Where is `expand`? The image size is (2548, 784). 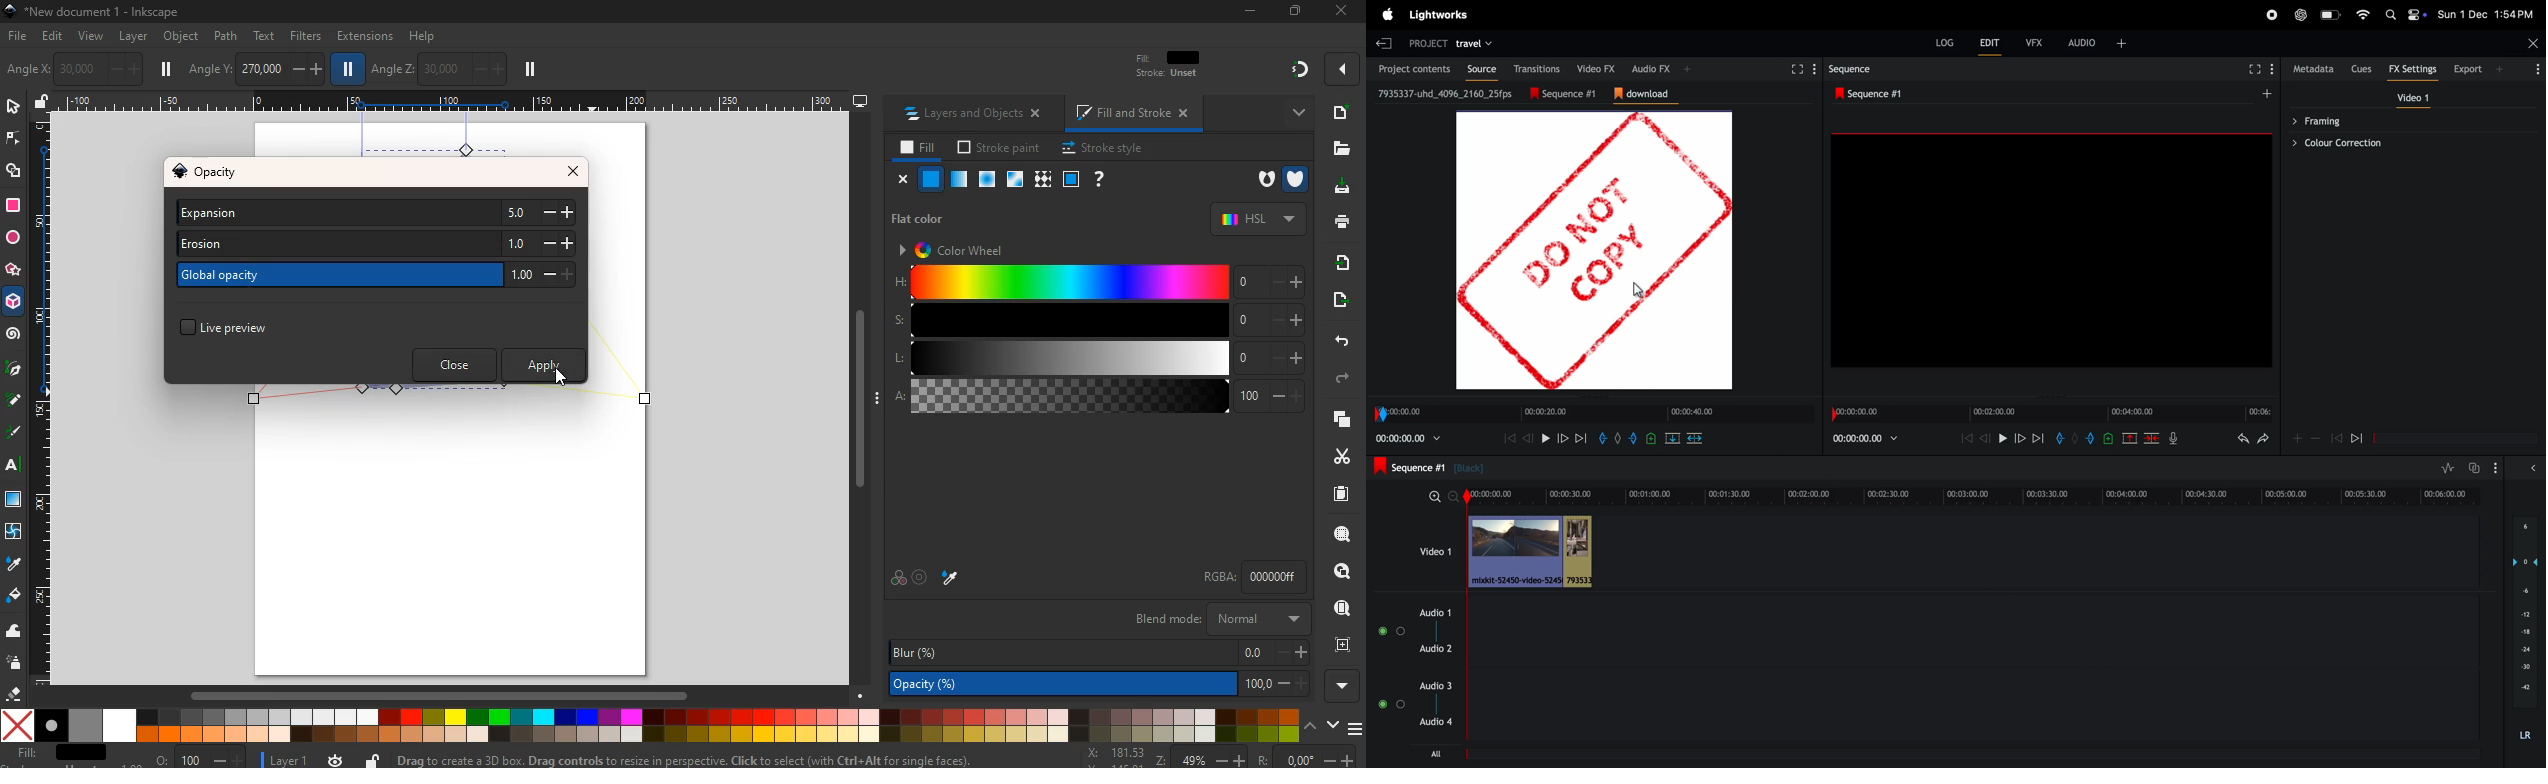 expand is located at coordinates (2534, 468).